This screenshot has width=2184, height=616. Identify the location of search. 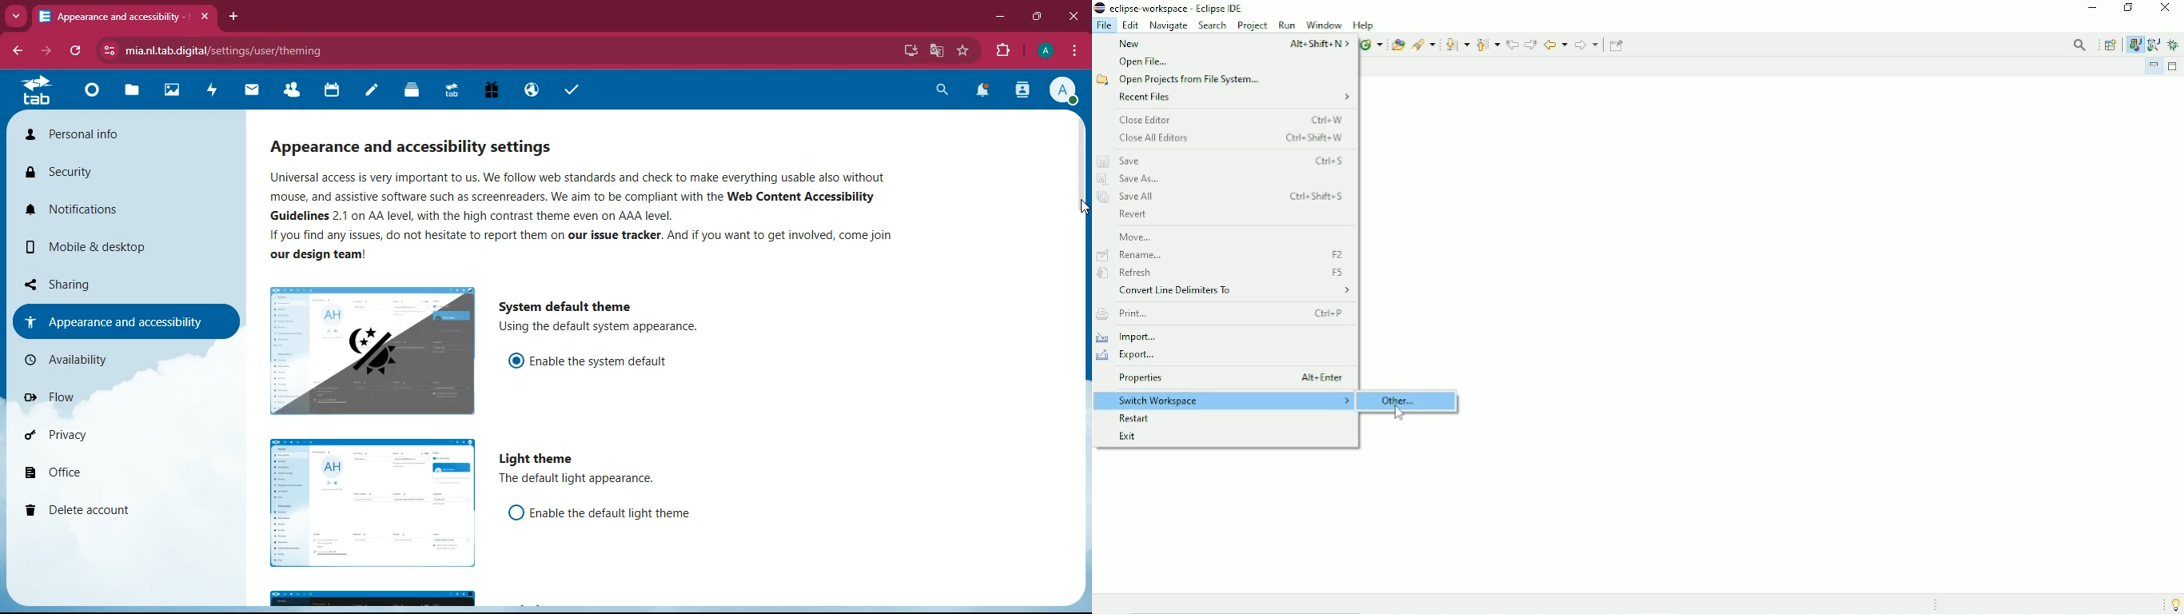
(944, 90).